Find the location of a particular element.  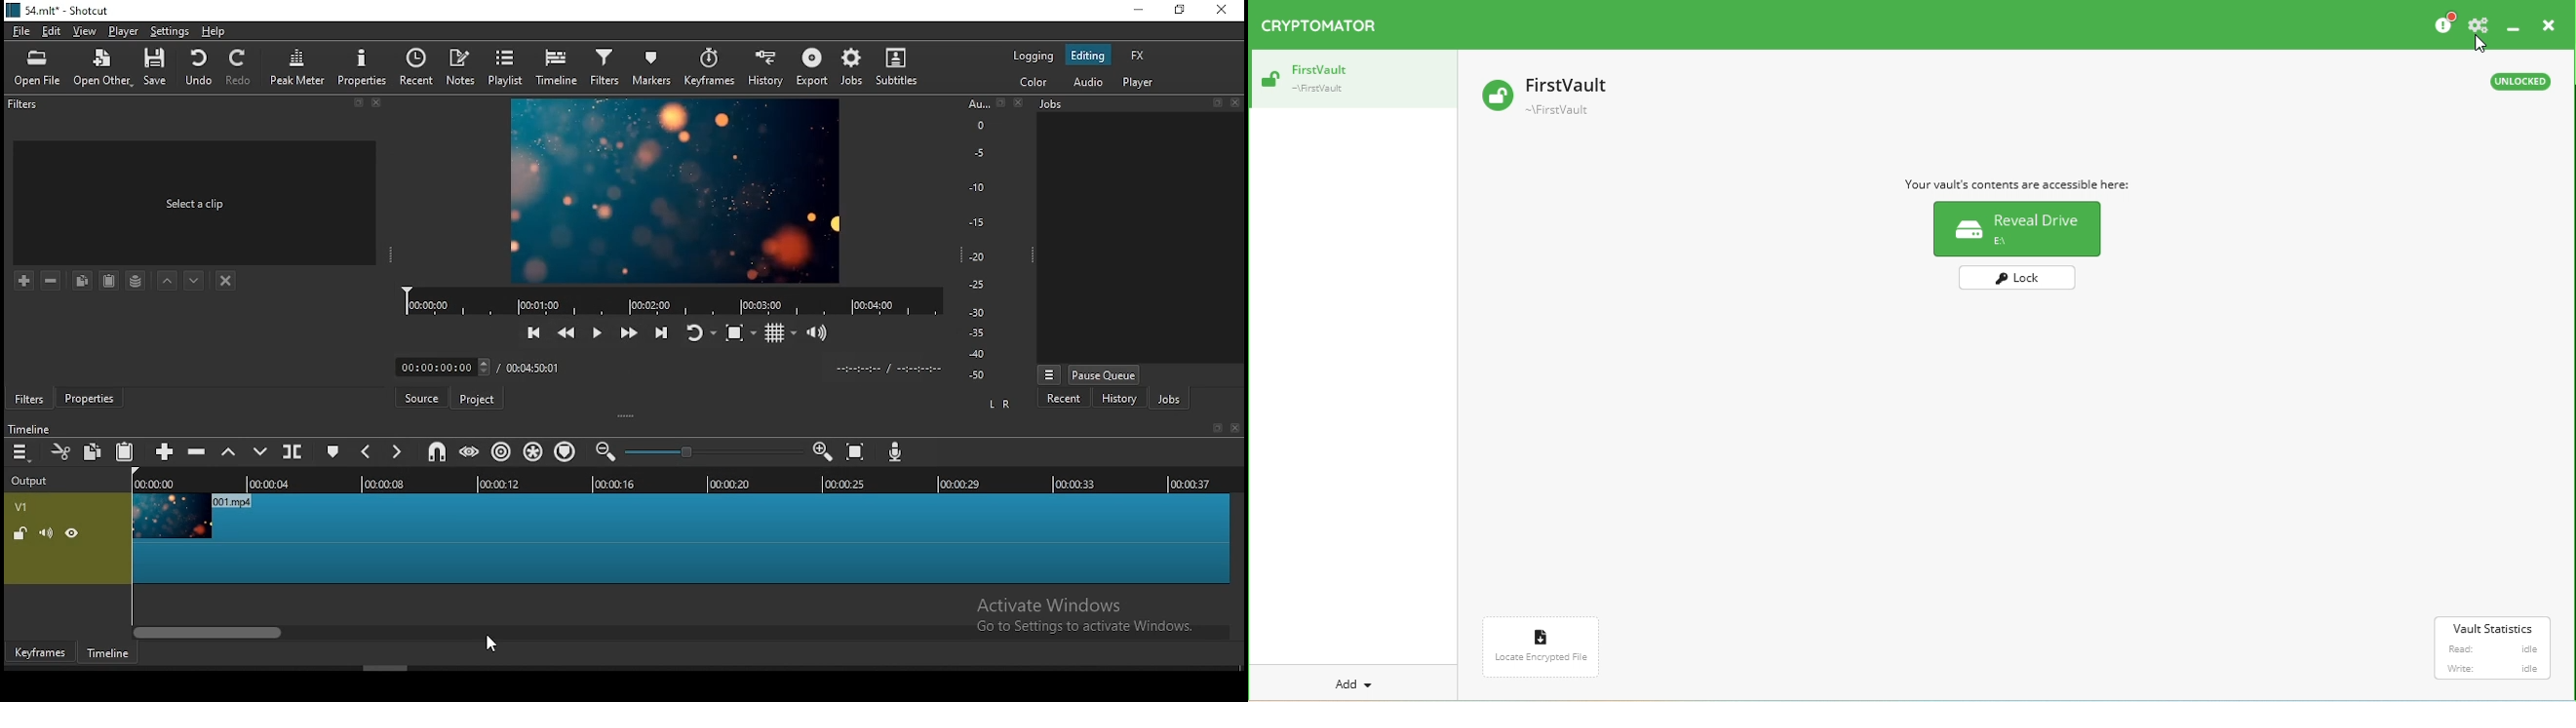

restore is located at coordinates (1000, 103).